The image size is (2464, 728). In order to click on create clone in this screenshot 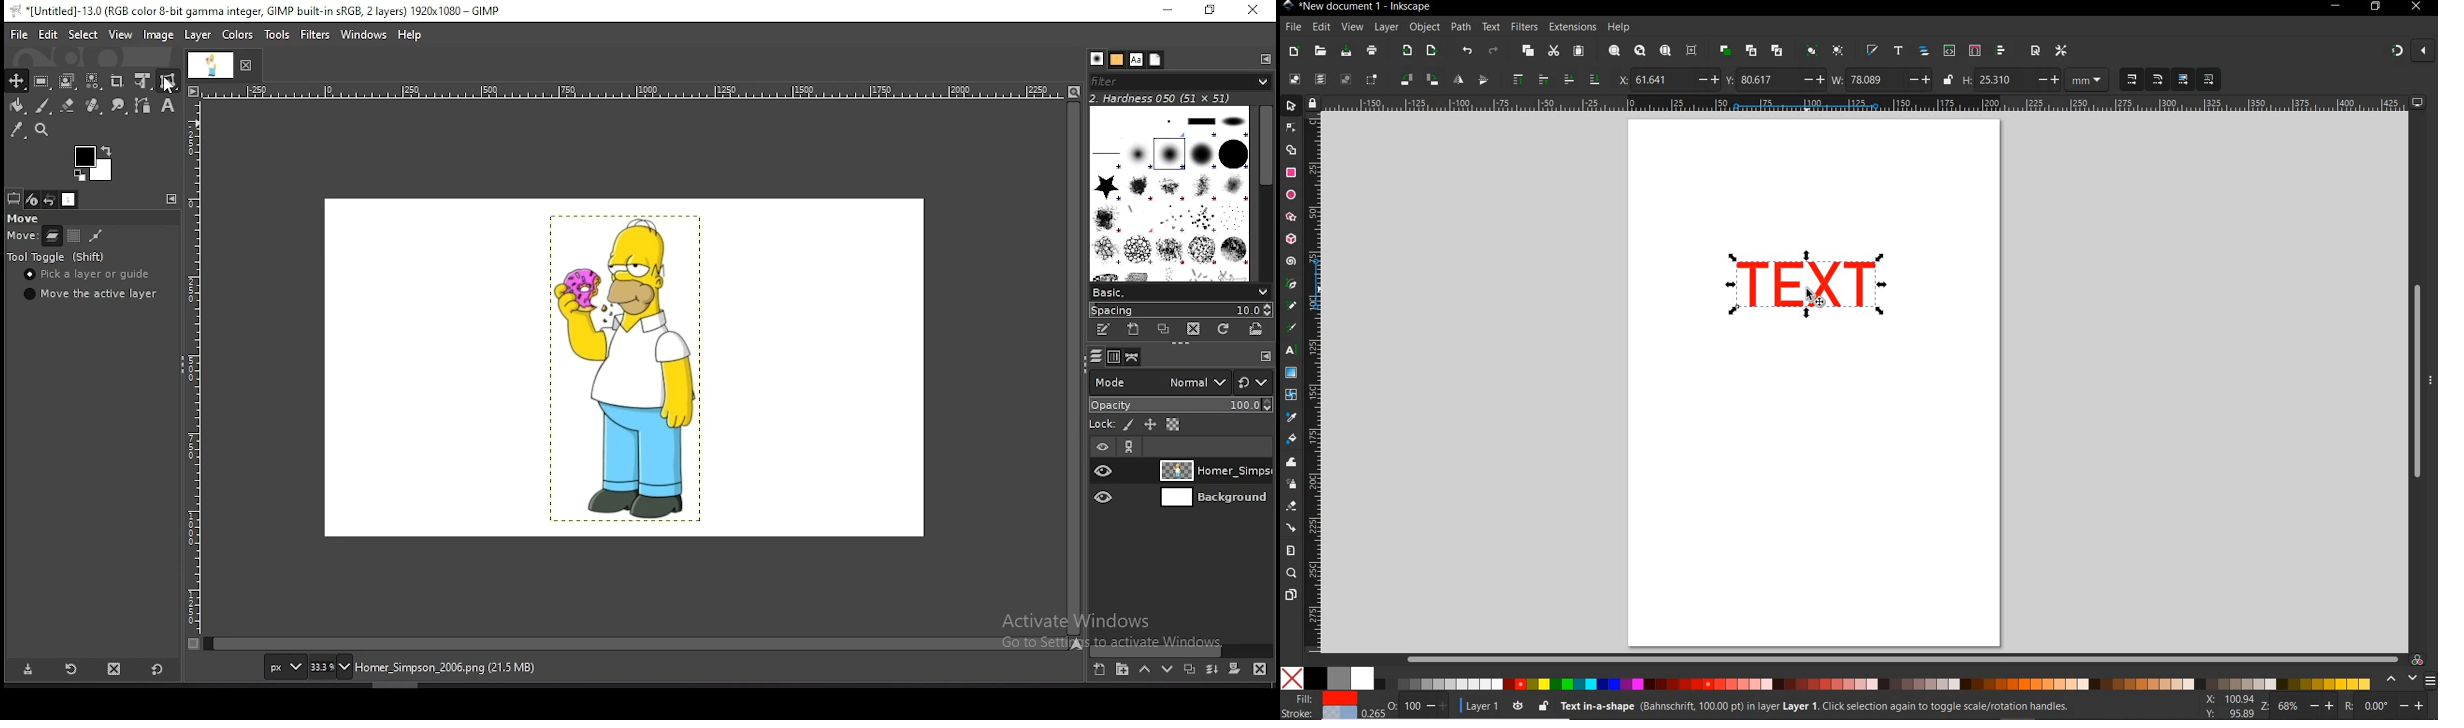, I will do `click(1750, 51)`.